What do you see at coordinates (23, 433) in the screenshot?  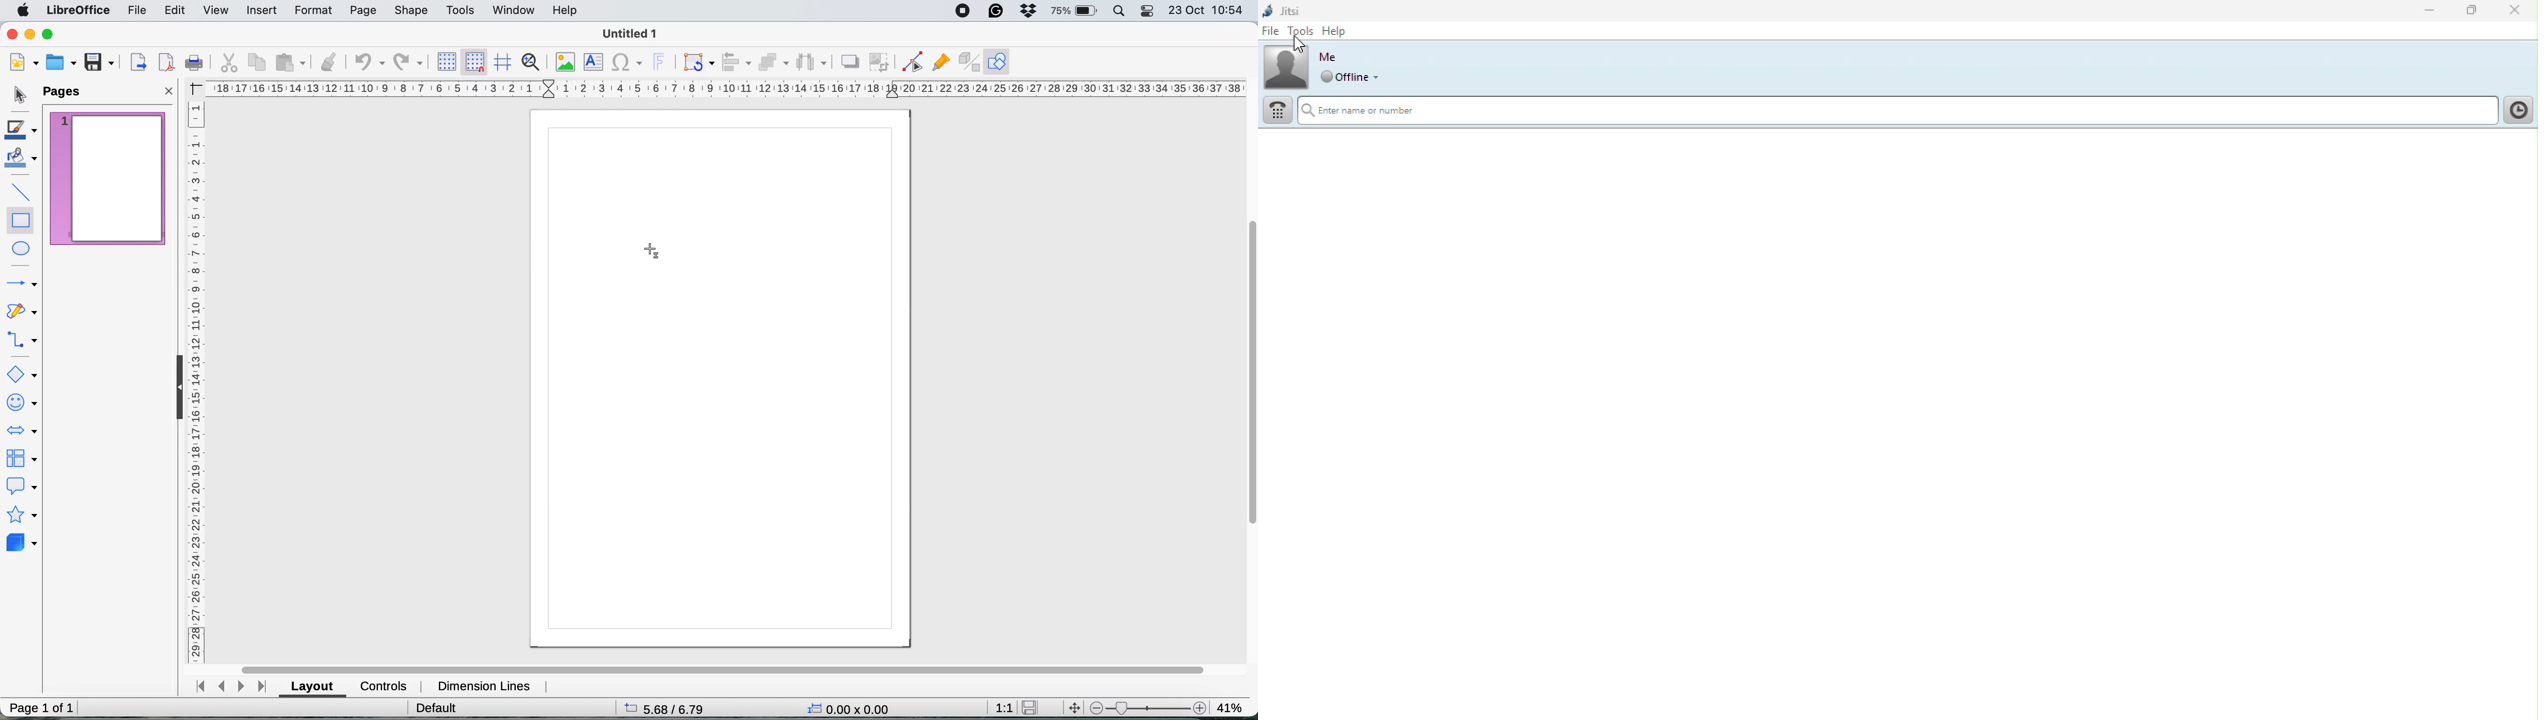 I see `block arrows` at bounding box center [23, 433].